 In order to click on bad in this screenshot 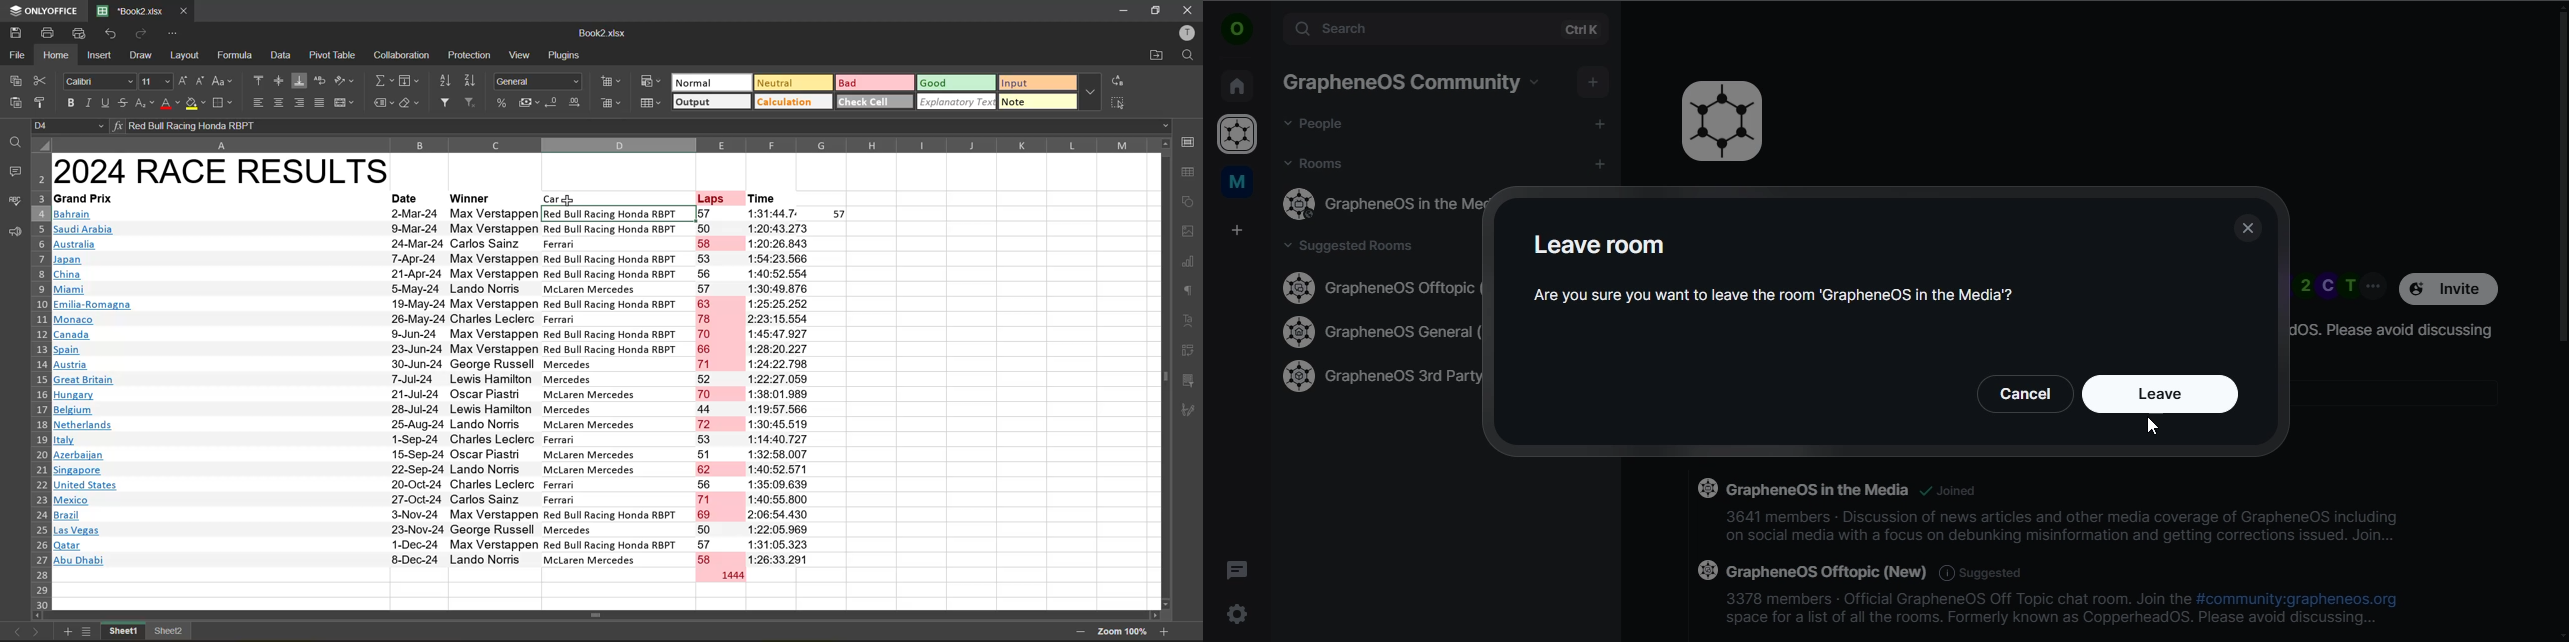, I will do `click(876, 82)`.